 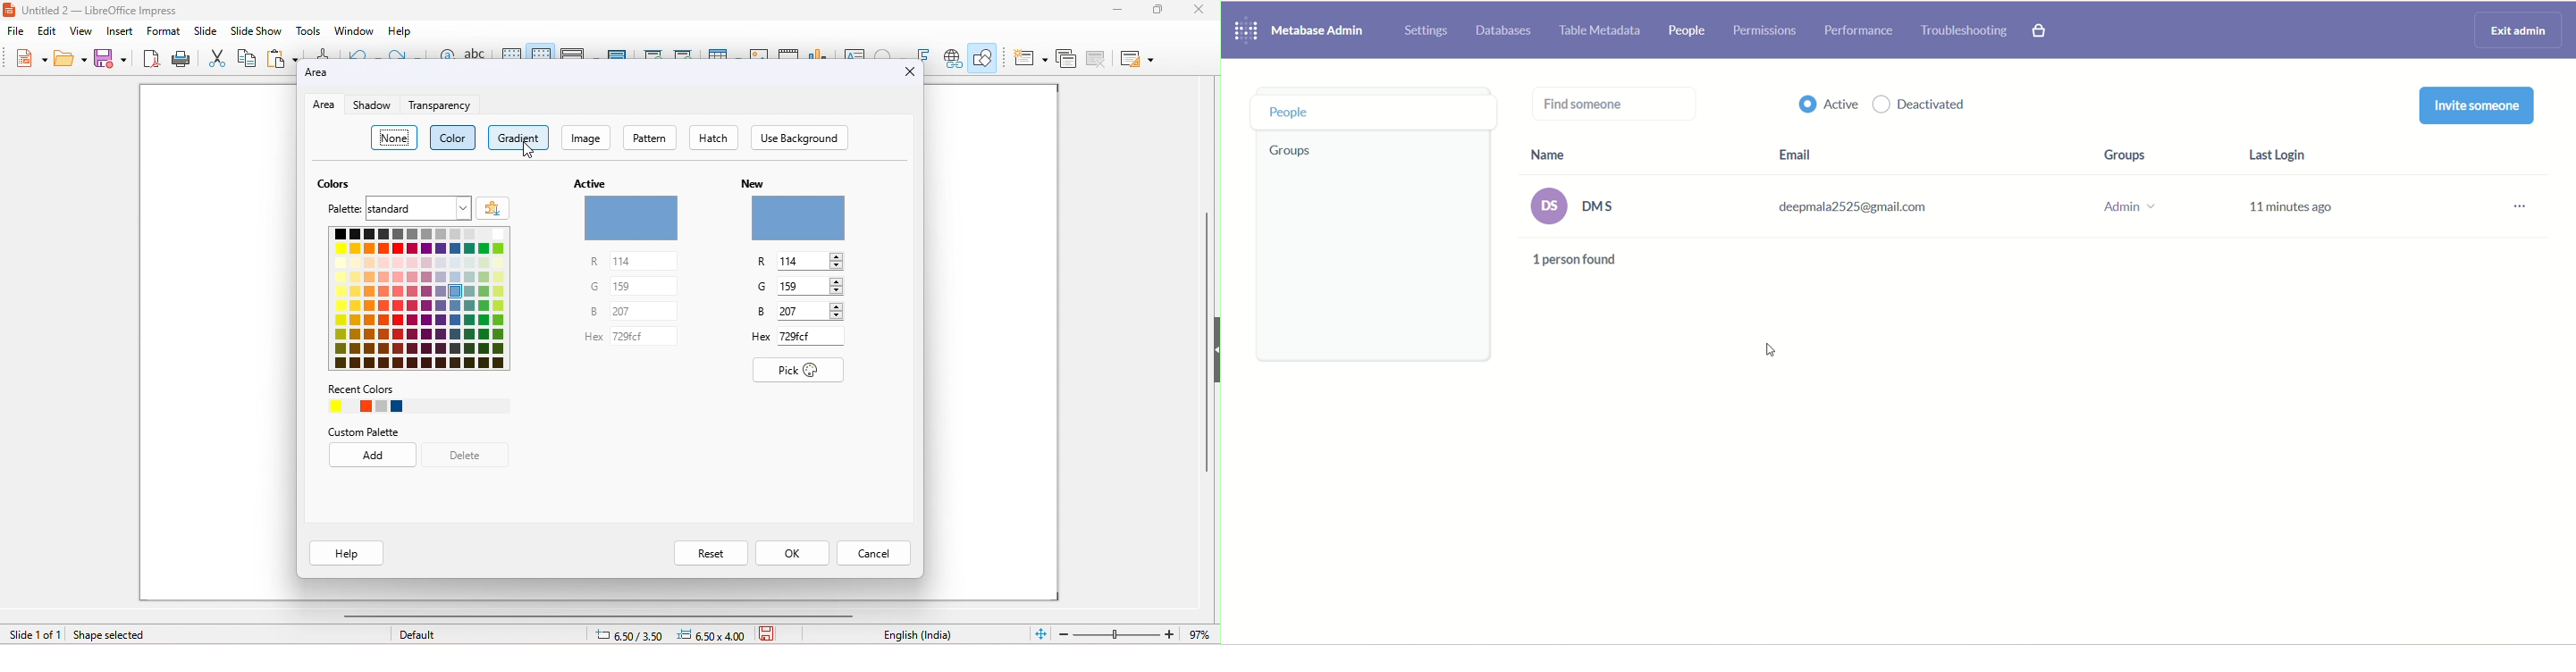 I want to click on text, so click(x=1582, y=263).